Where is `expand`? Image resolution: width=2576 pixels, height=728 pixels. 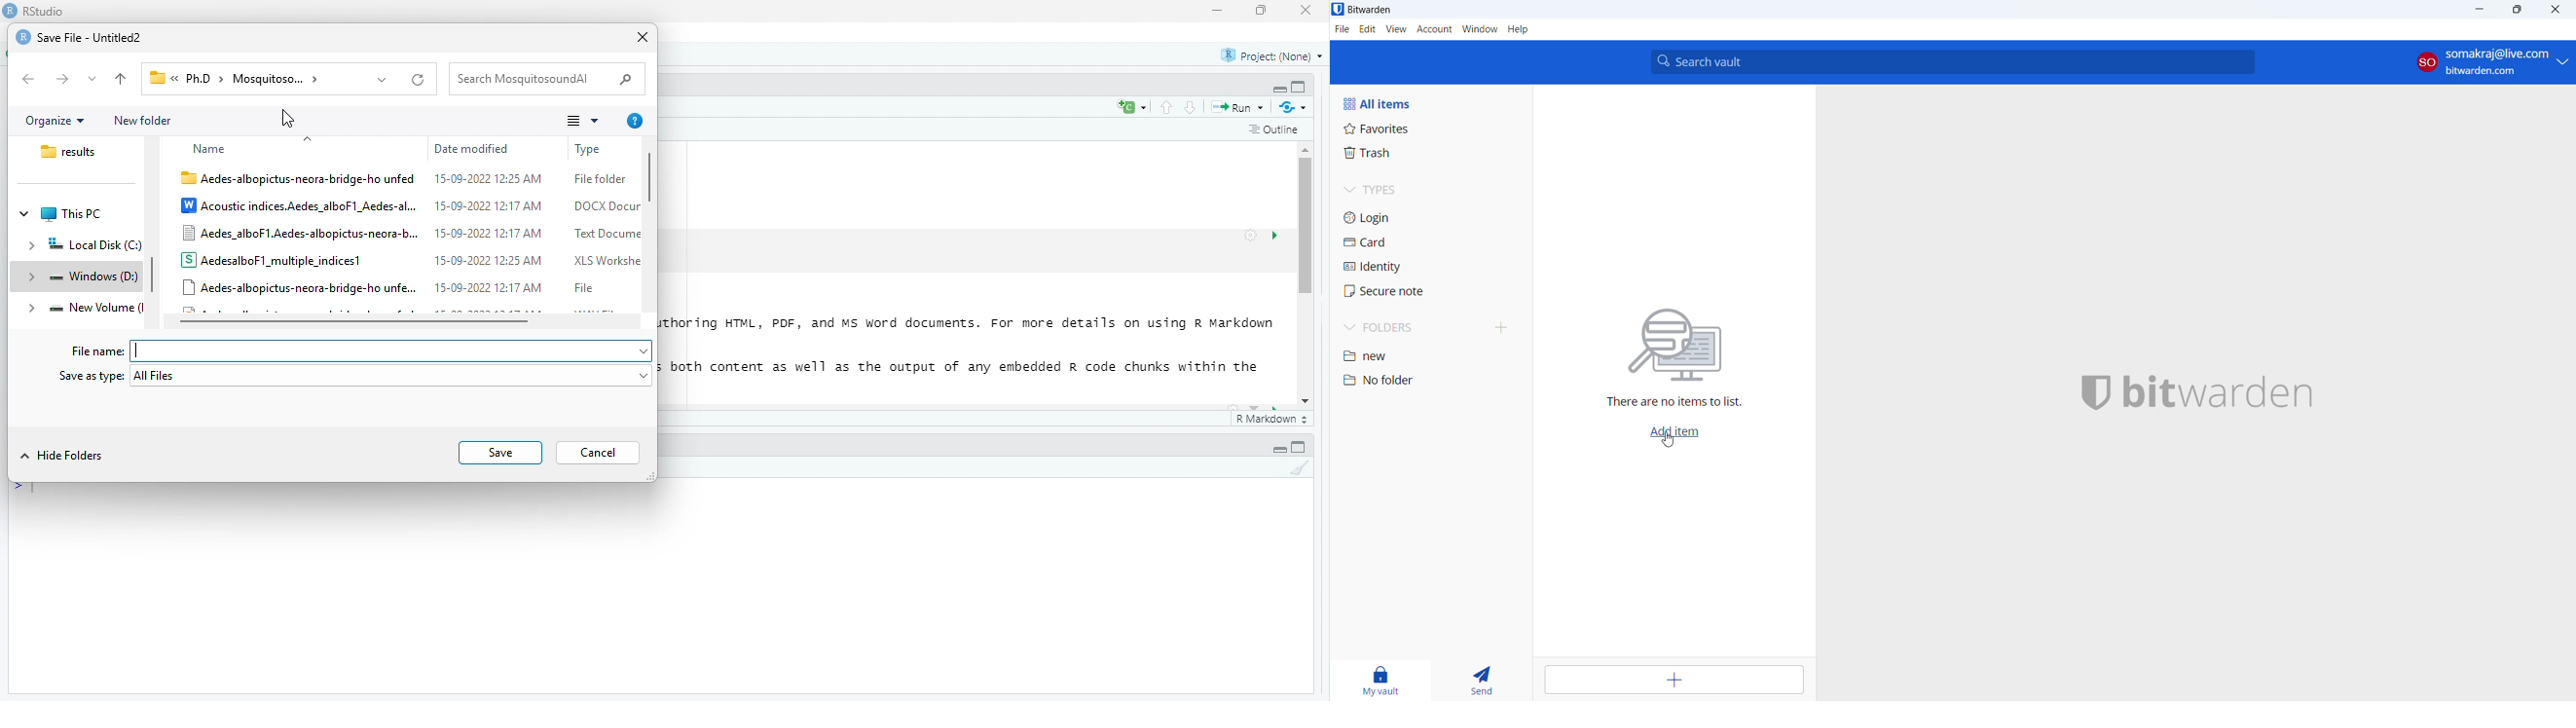 expand is located at coordinates (33, 310).